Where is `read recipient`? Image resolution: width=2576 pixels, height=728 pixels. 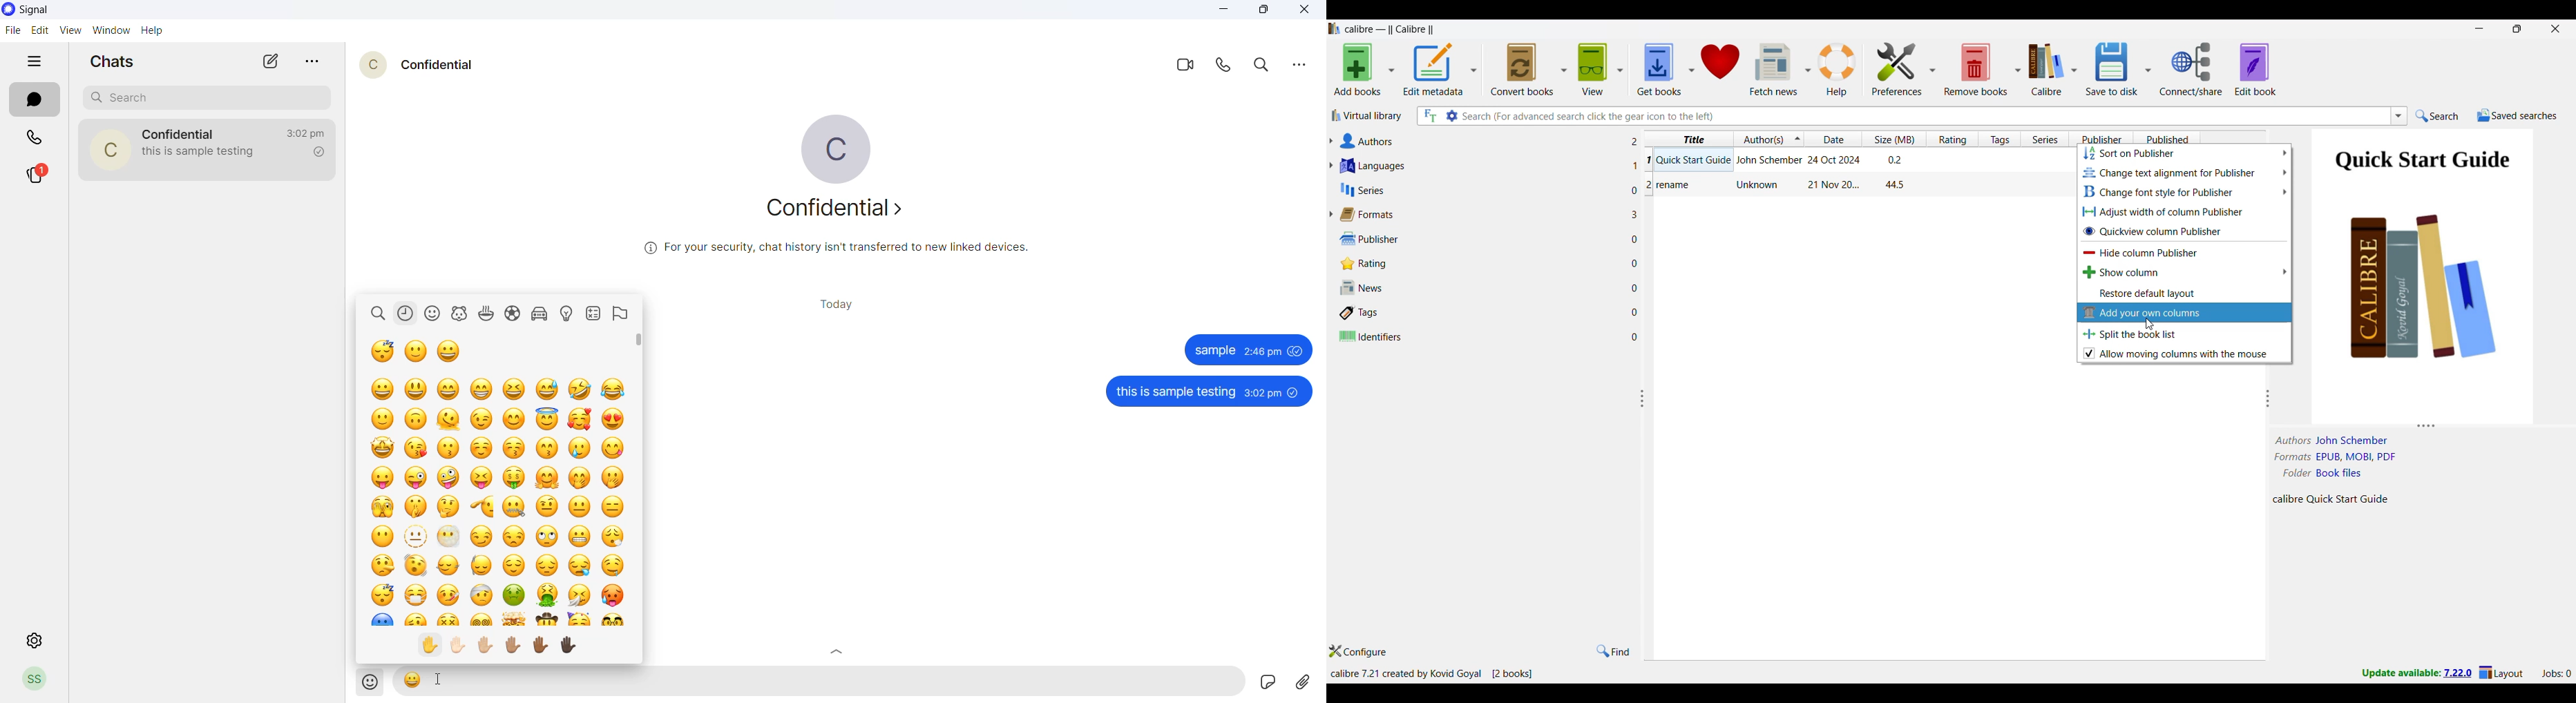 read recipient is located at coordinates (320, 153).